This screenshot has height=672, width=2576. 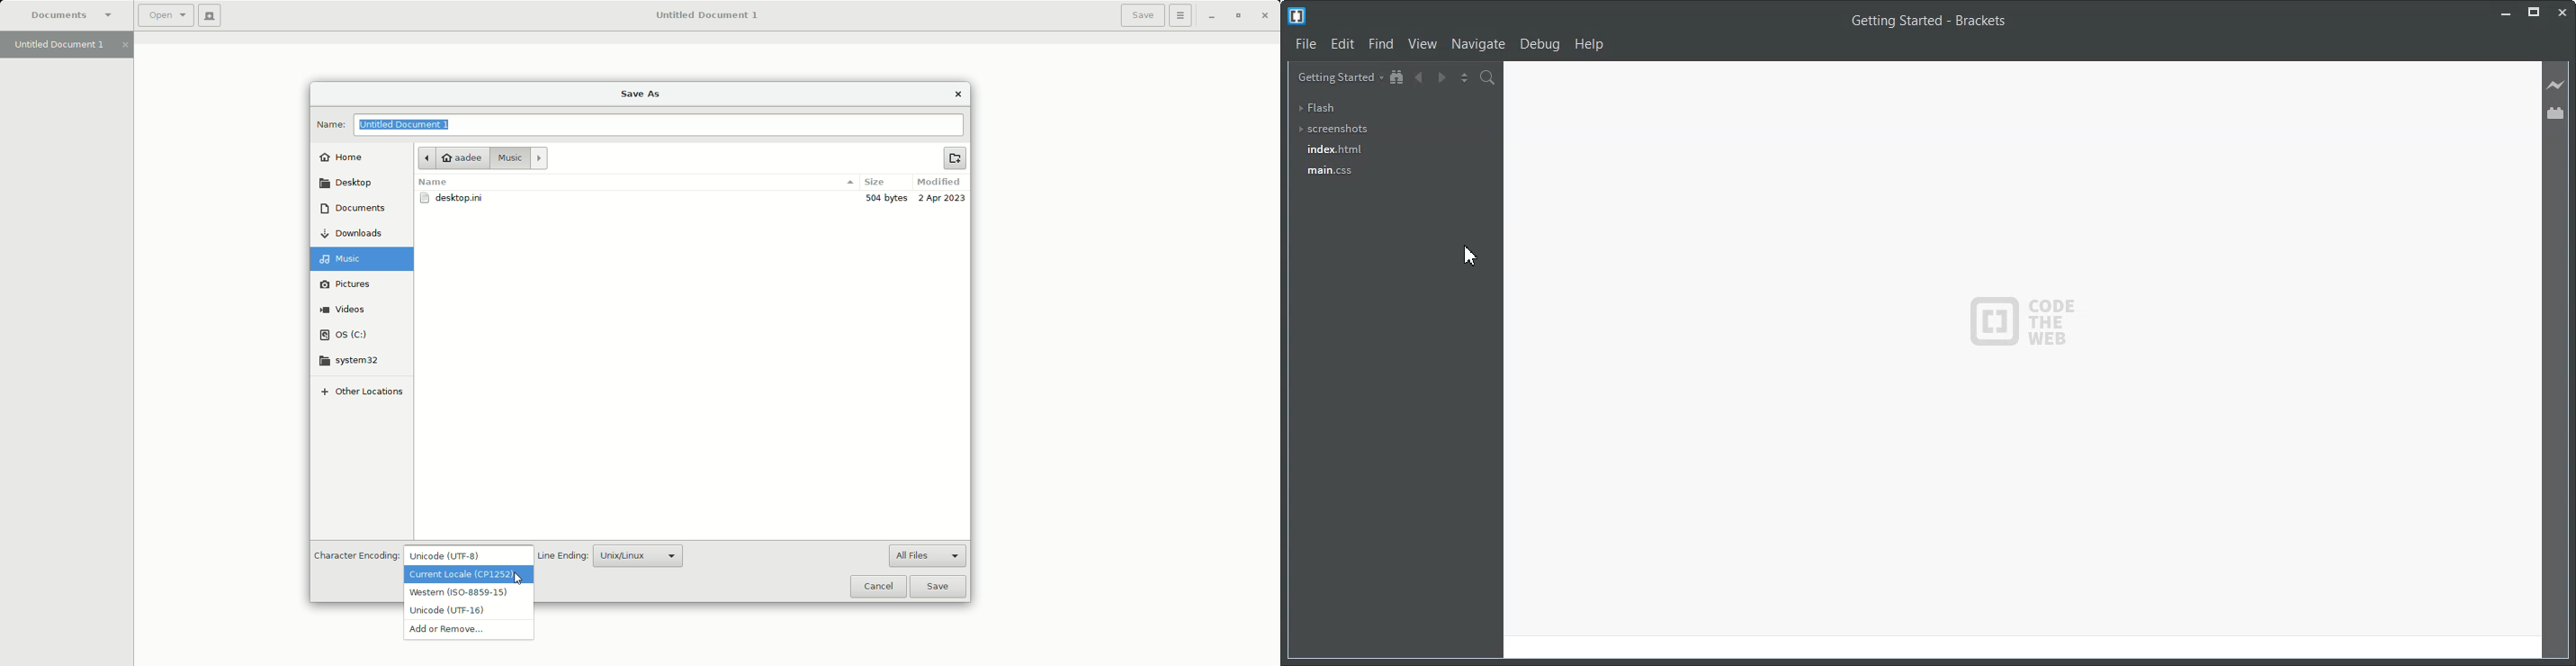 I want to click on Unix, so click(x=636, y=556).